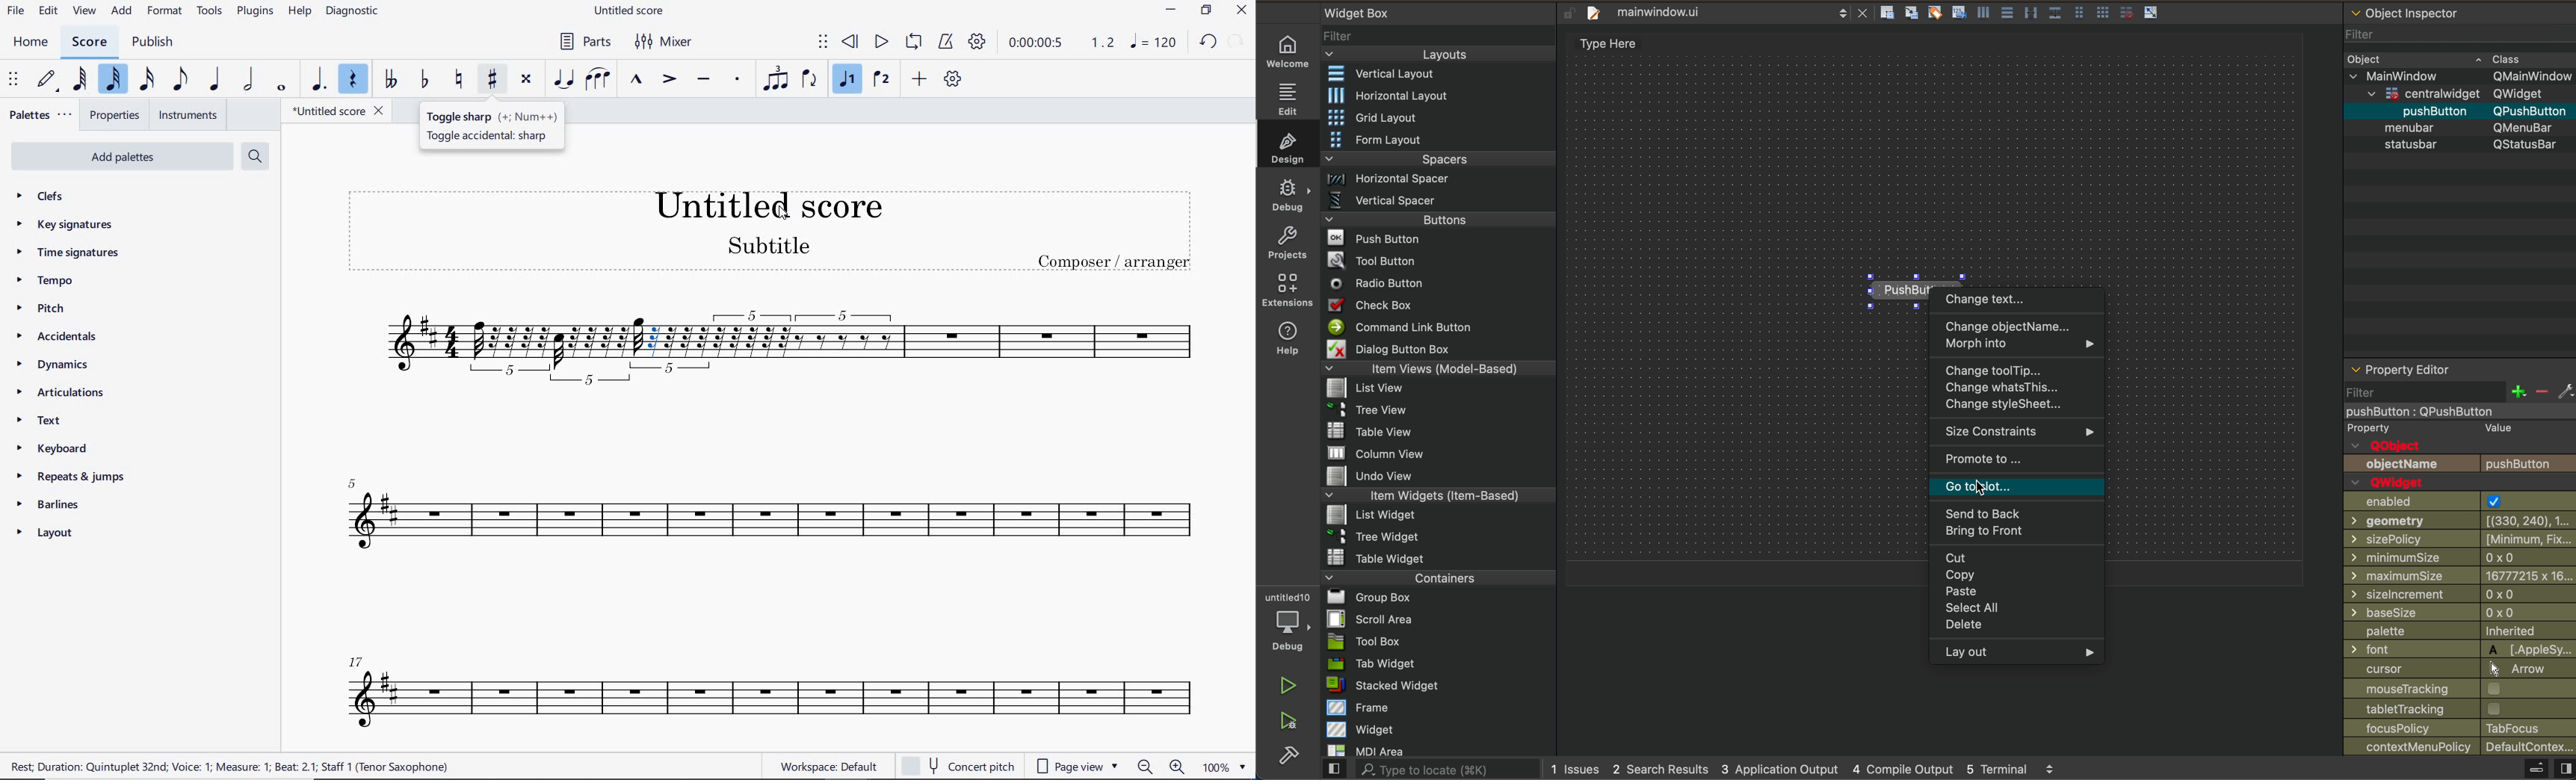 The width and height of the screenshot is (2576, 784). I want to click on undo view, so click(1439, 476).